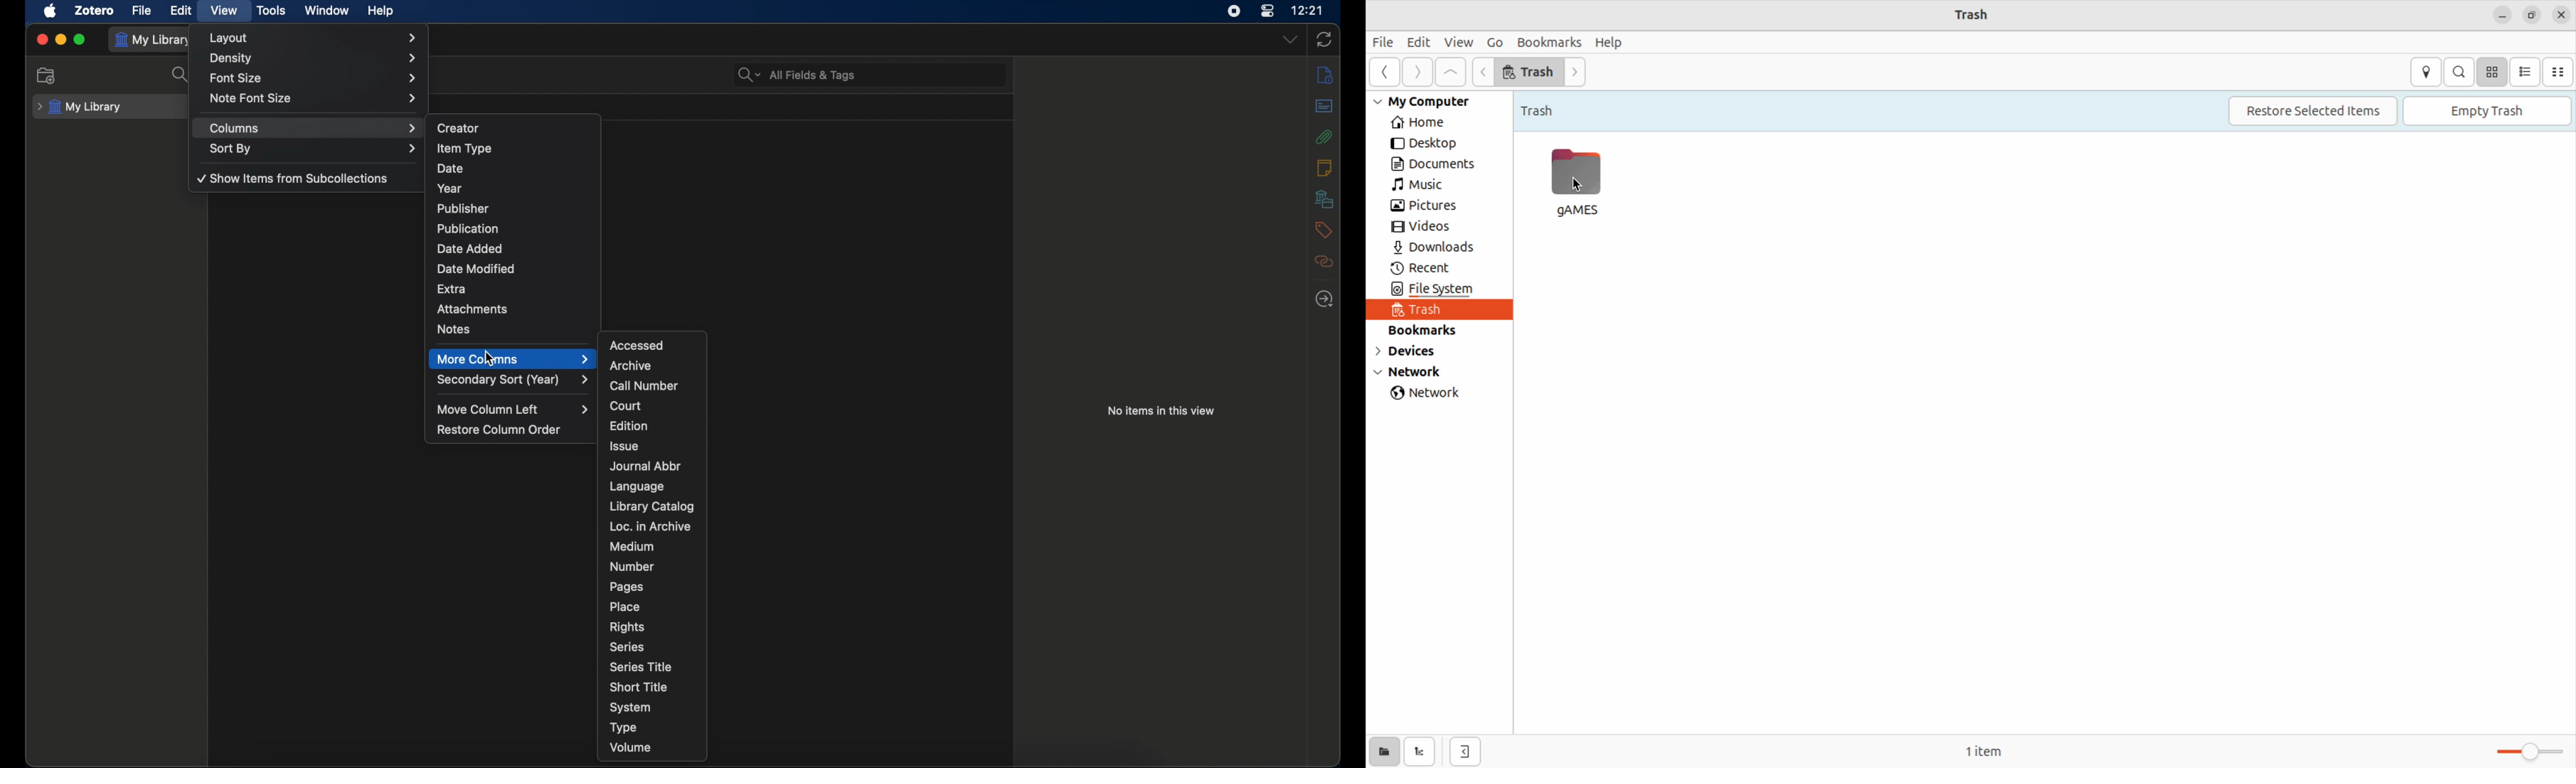 The image size is (2576, 784). Describe the element at coordinates (653, 506) in the screenshot. I see `library catalog` at that location.